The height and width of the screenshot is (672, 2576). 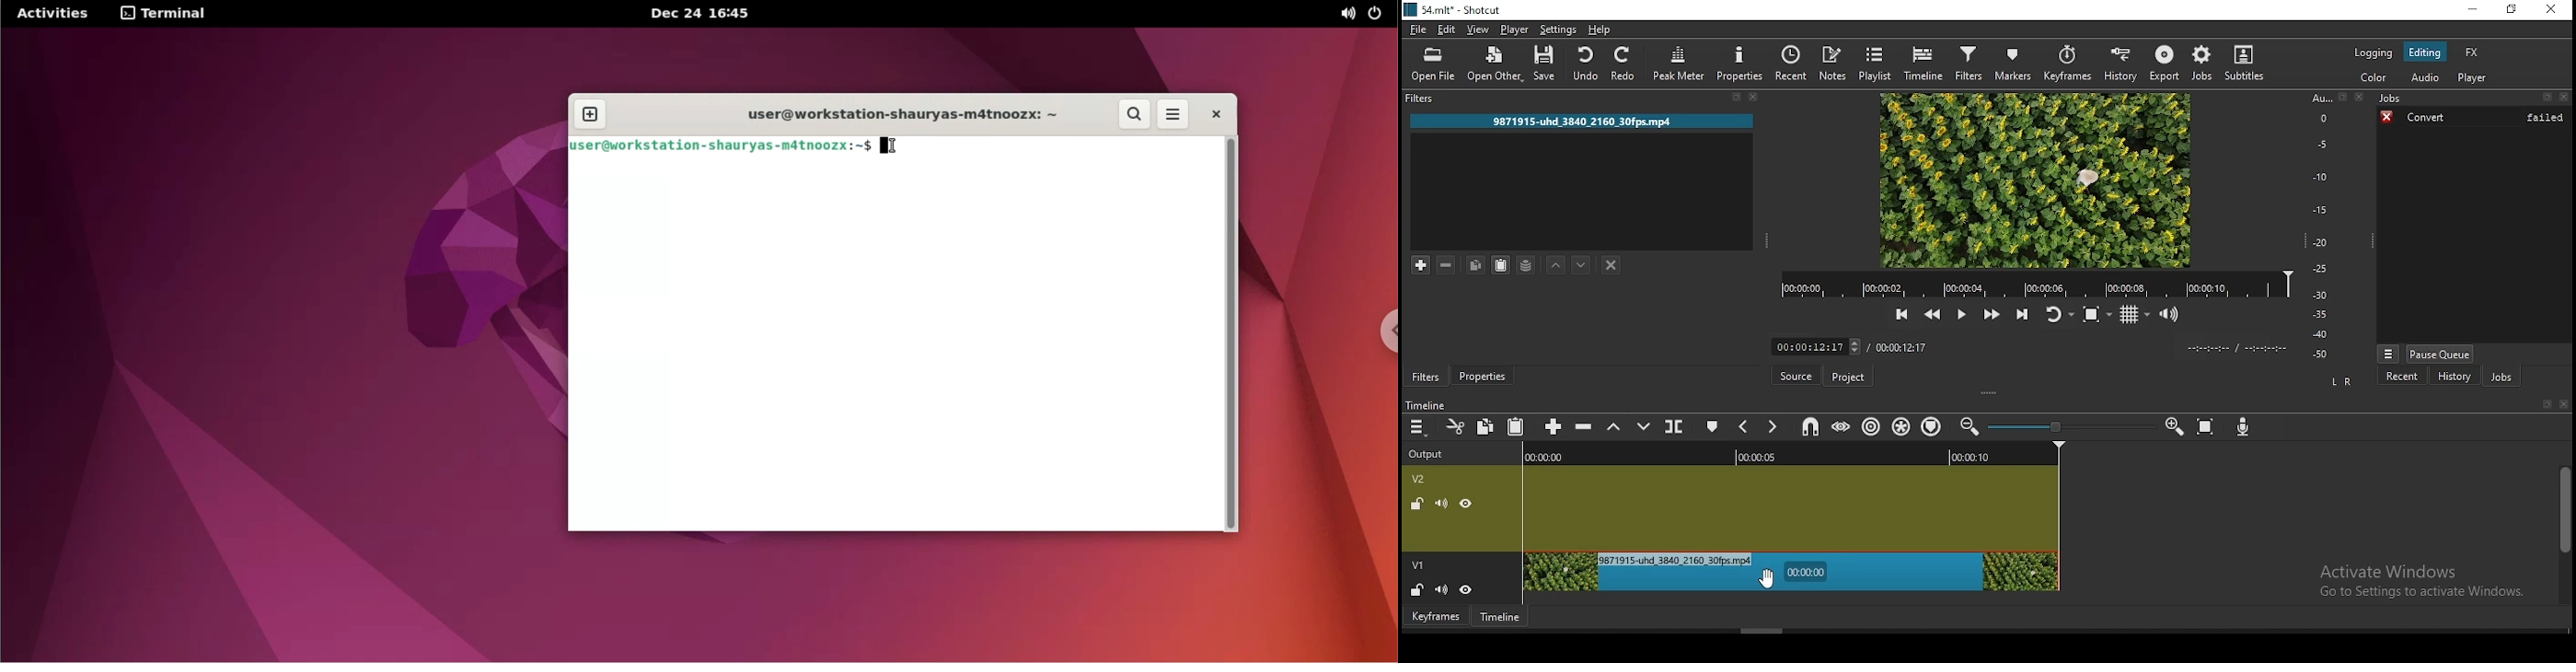 What do you see at coordinates (2070, 63) in the screenshot?
I see `keyframes` at bounding box center [2070, 63].